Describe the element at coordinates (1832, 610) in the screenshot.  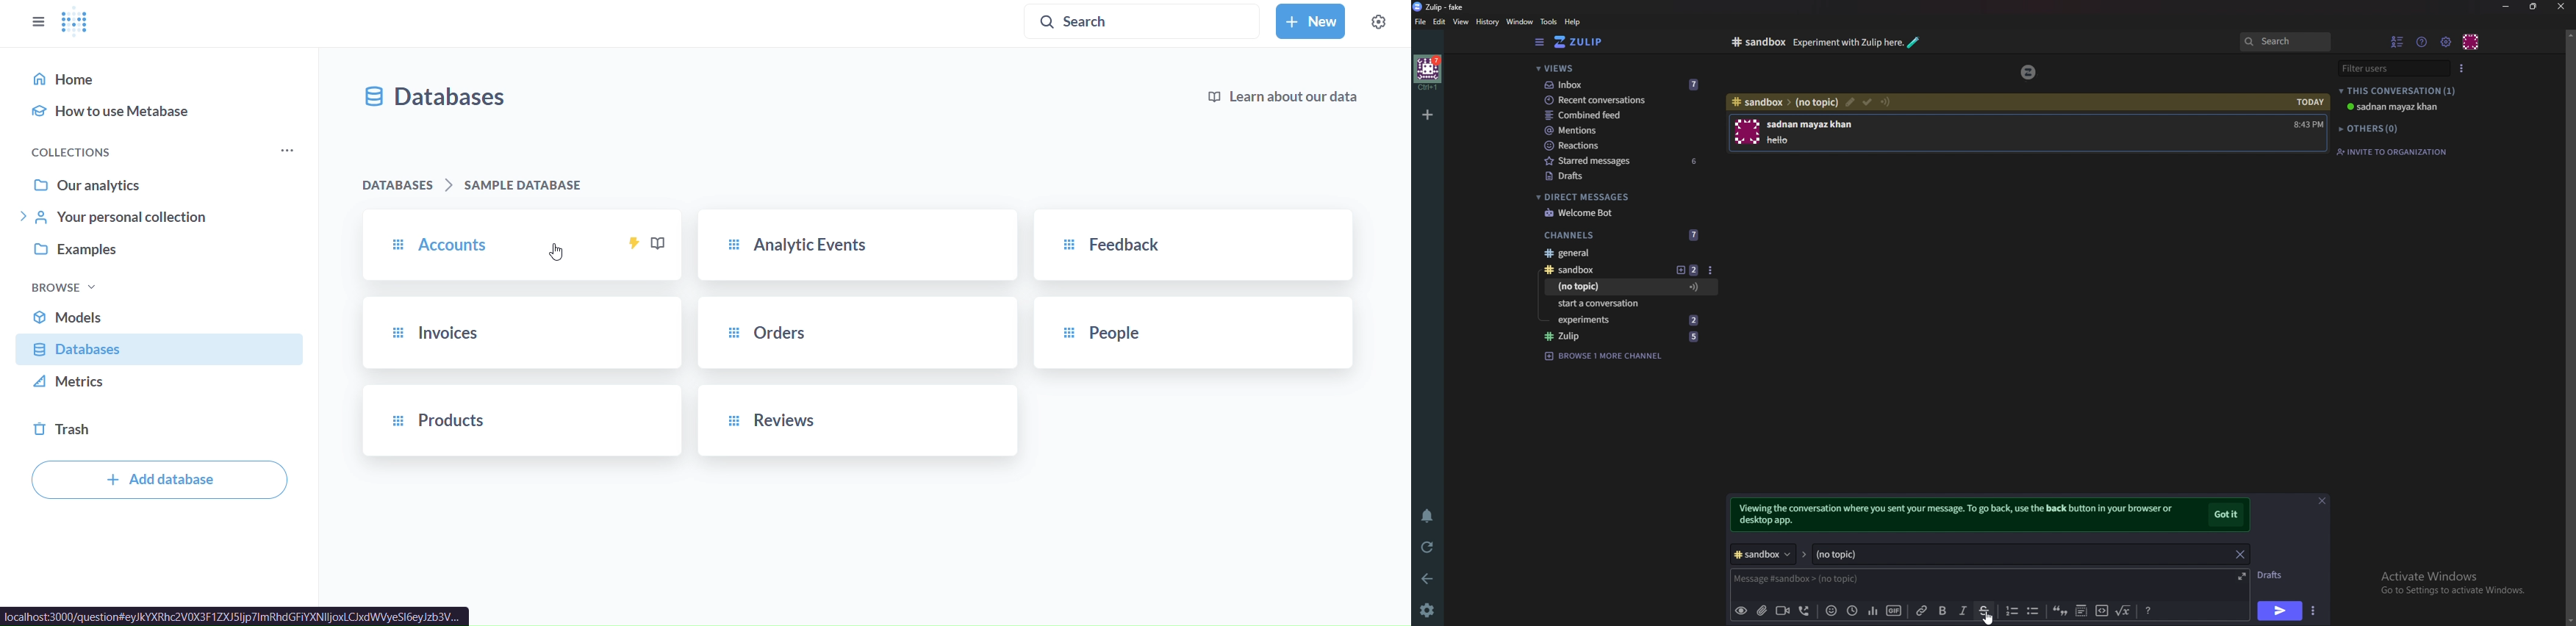
I see `Emoji` at that location.